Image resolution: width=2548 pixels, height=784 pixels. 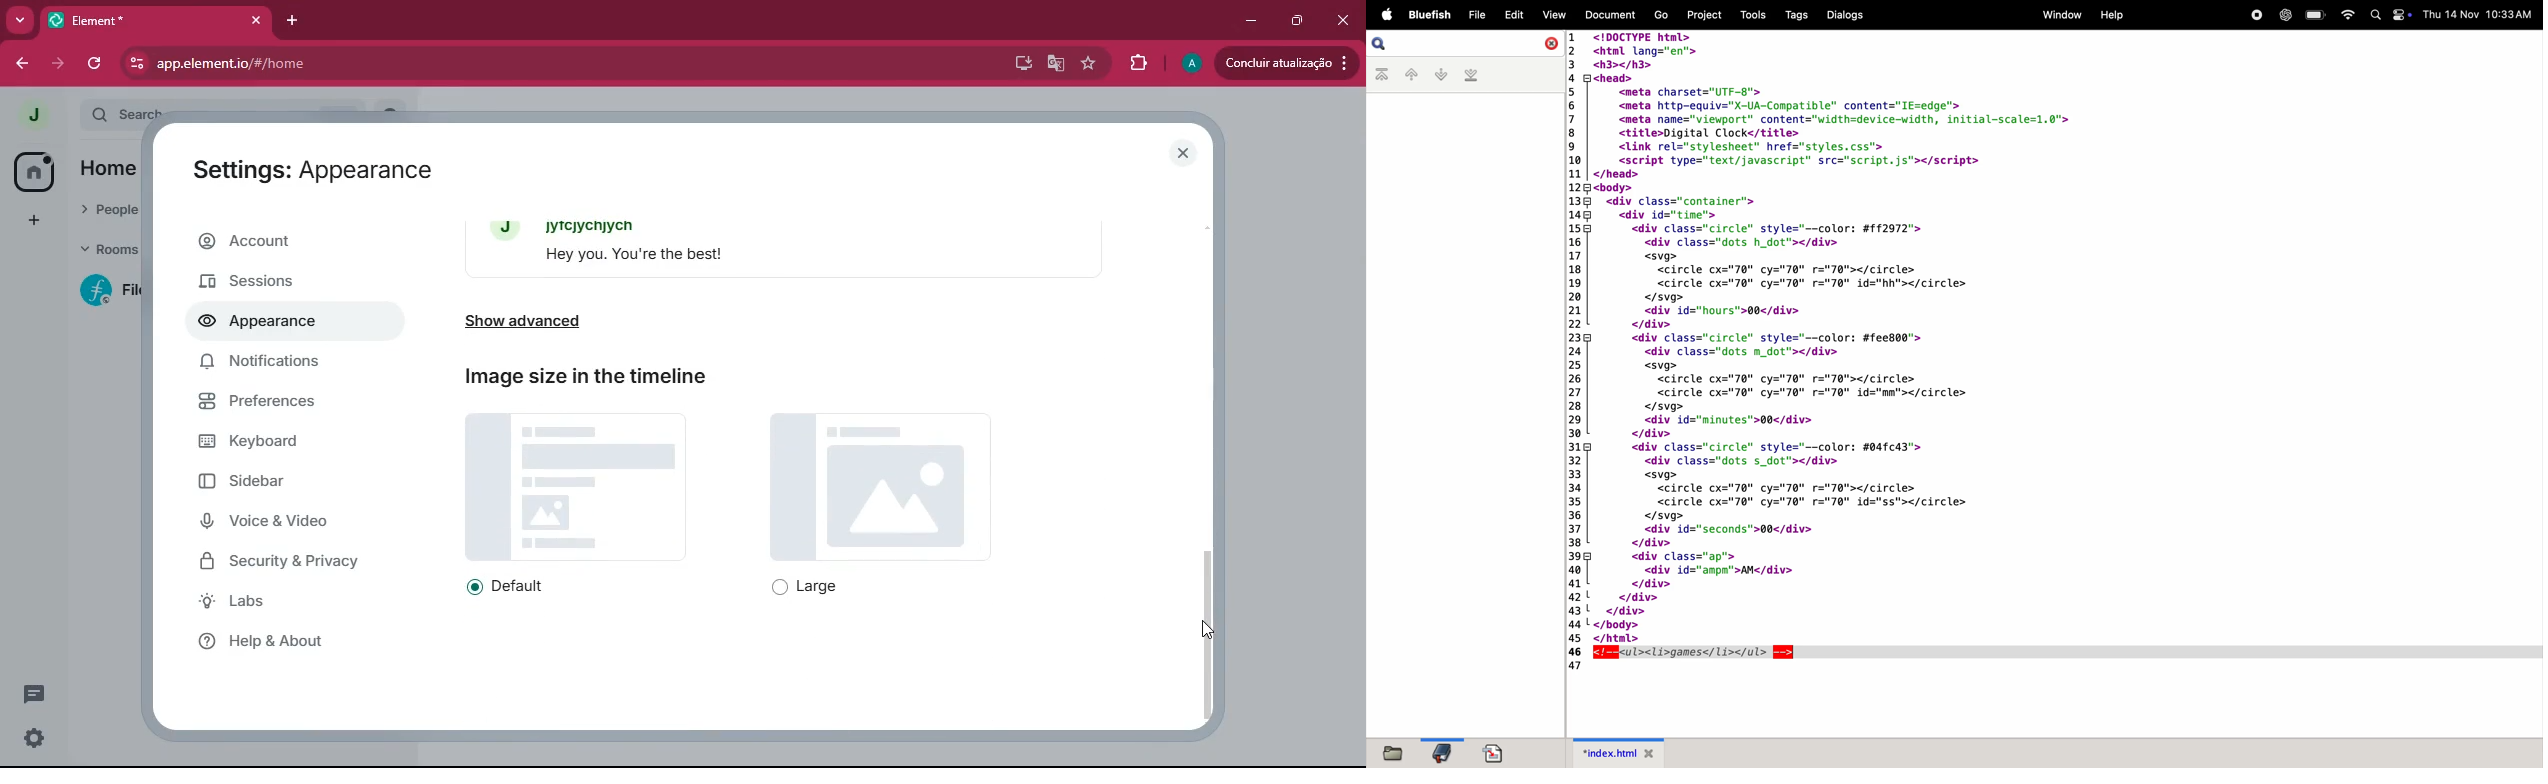 I want to click on close, so click(x=256, y=20).